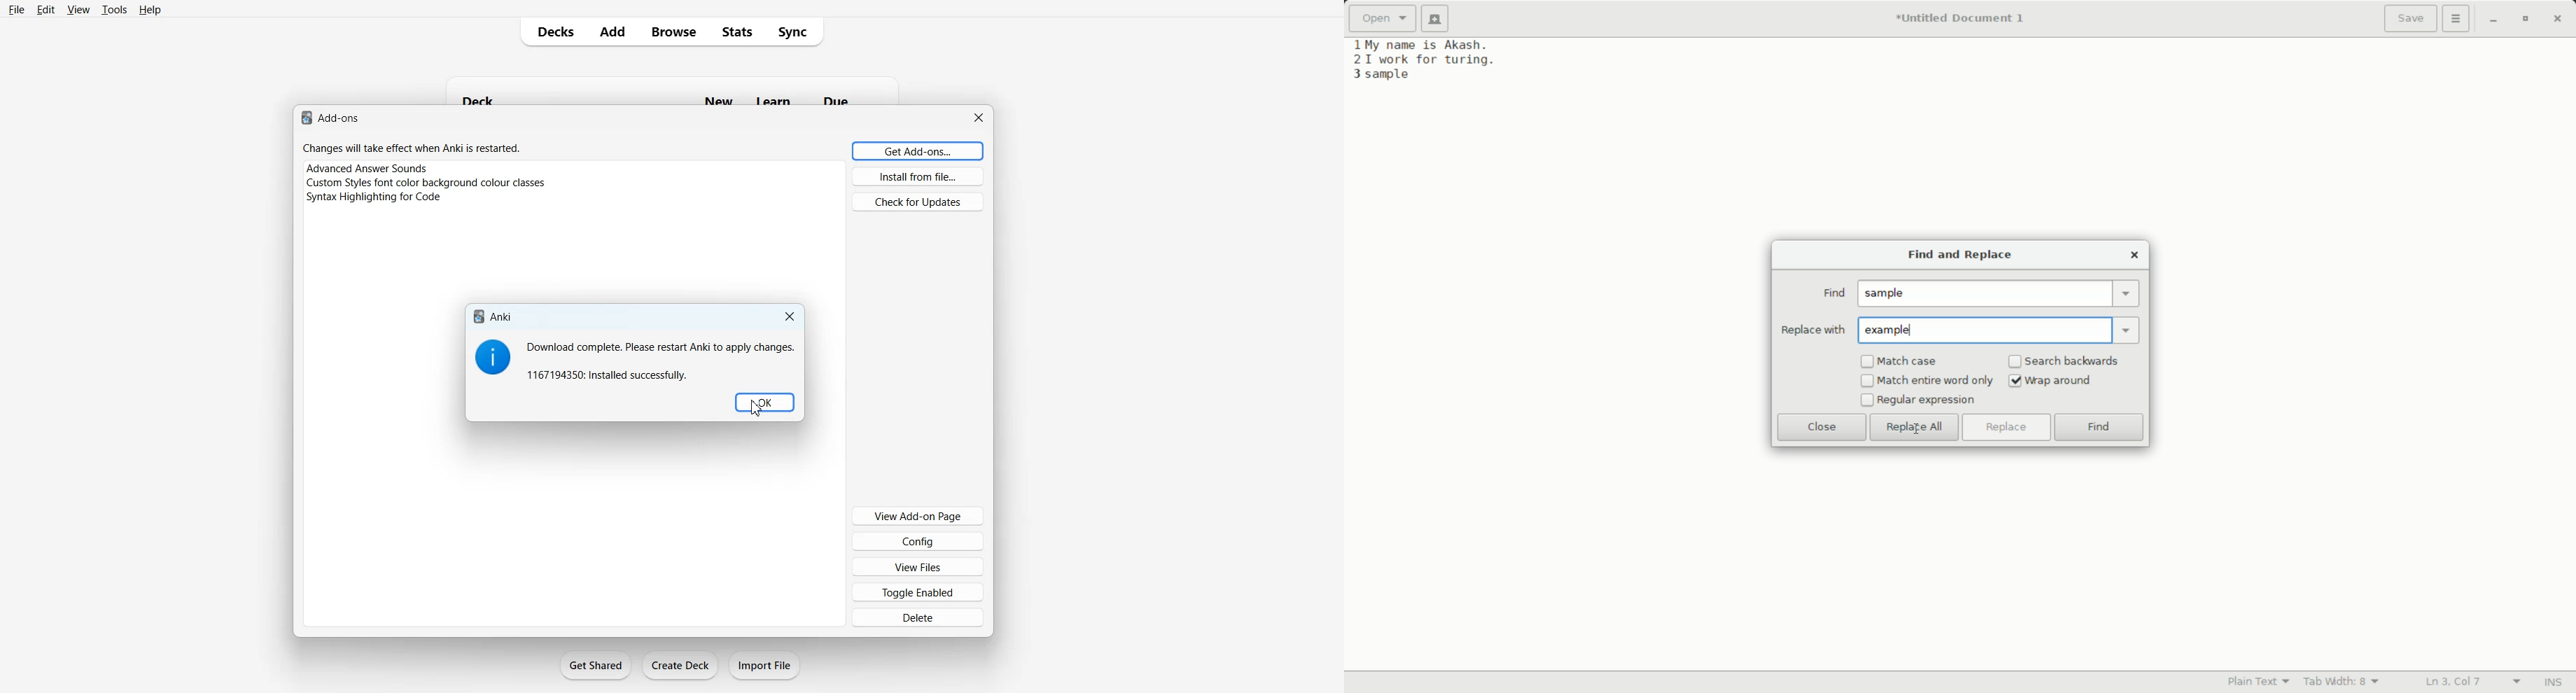 Image resolution: width=2576 pixels, height=700 pixels. I want to click on View, so click(78, 10).